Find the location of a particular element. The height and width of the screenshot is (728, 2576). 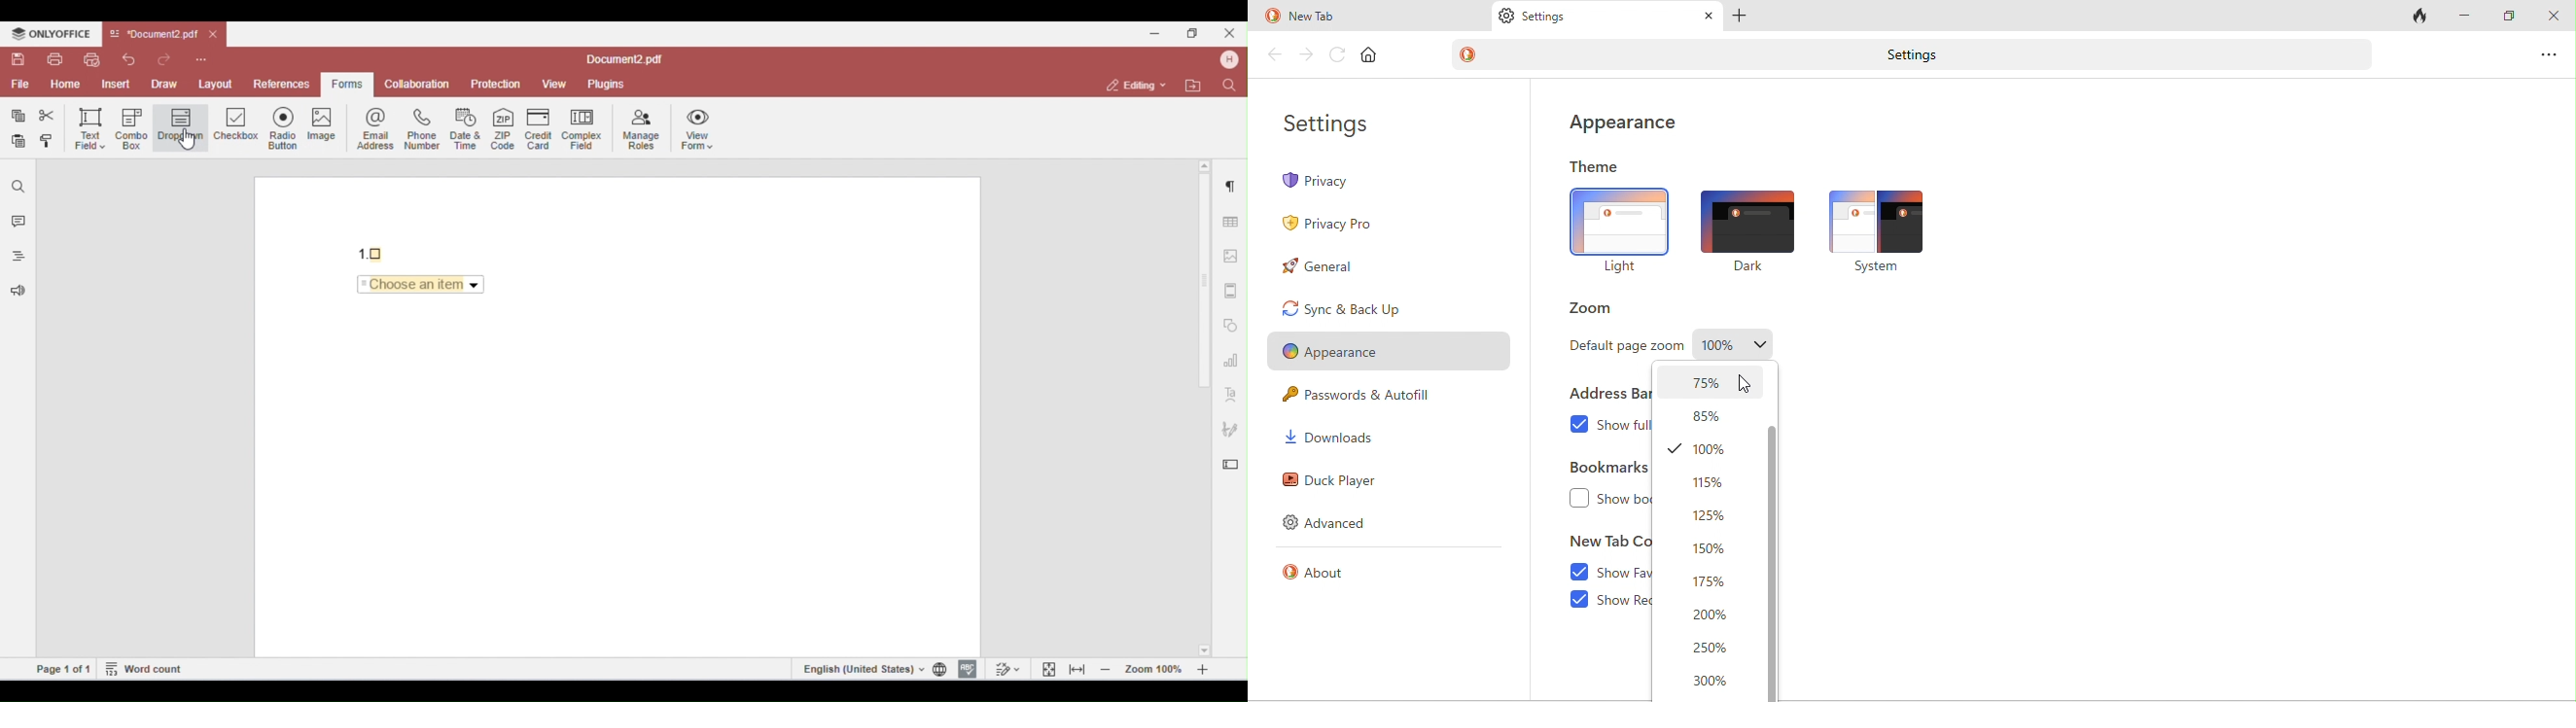

Light is located at coordinates (1618, 267).